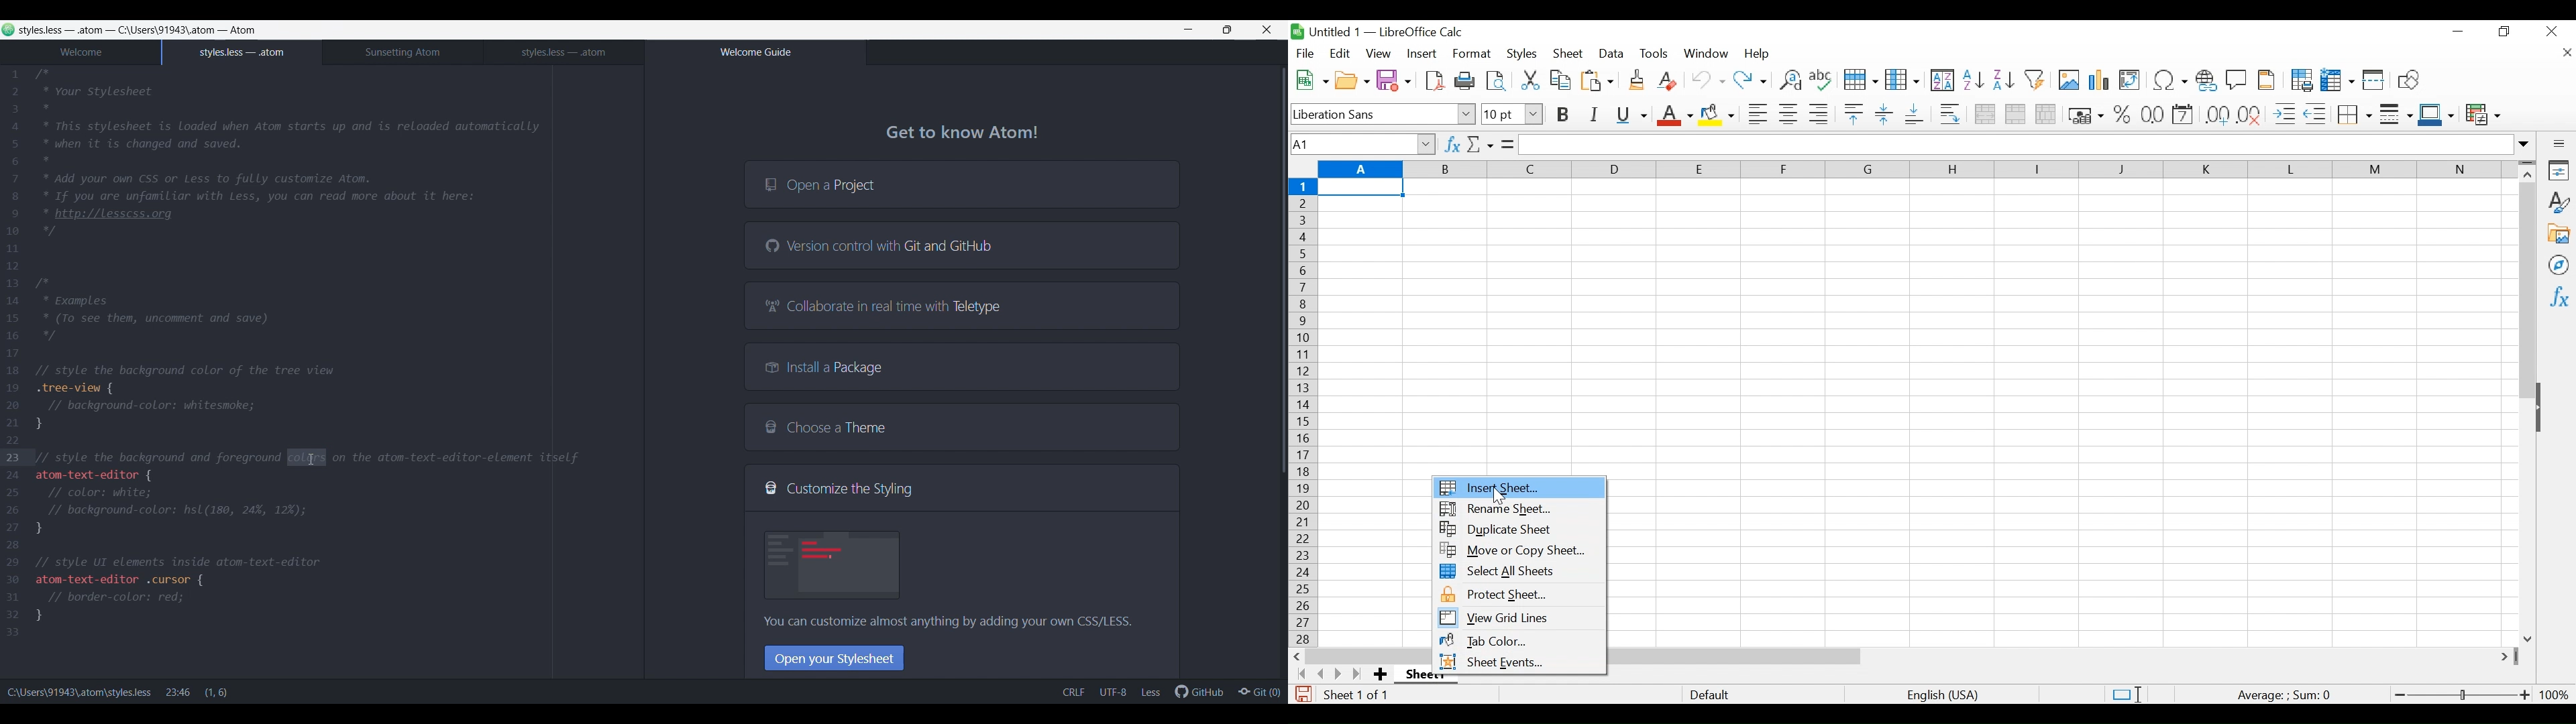 The image size is (2576, 728). I want to click on Insert Chart, so click(2098, 80).